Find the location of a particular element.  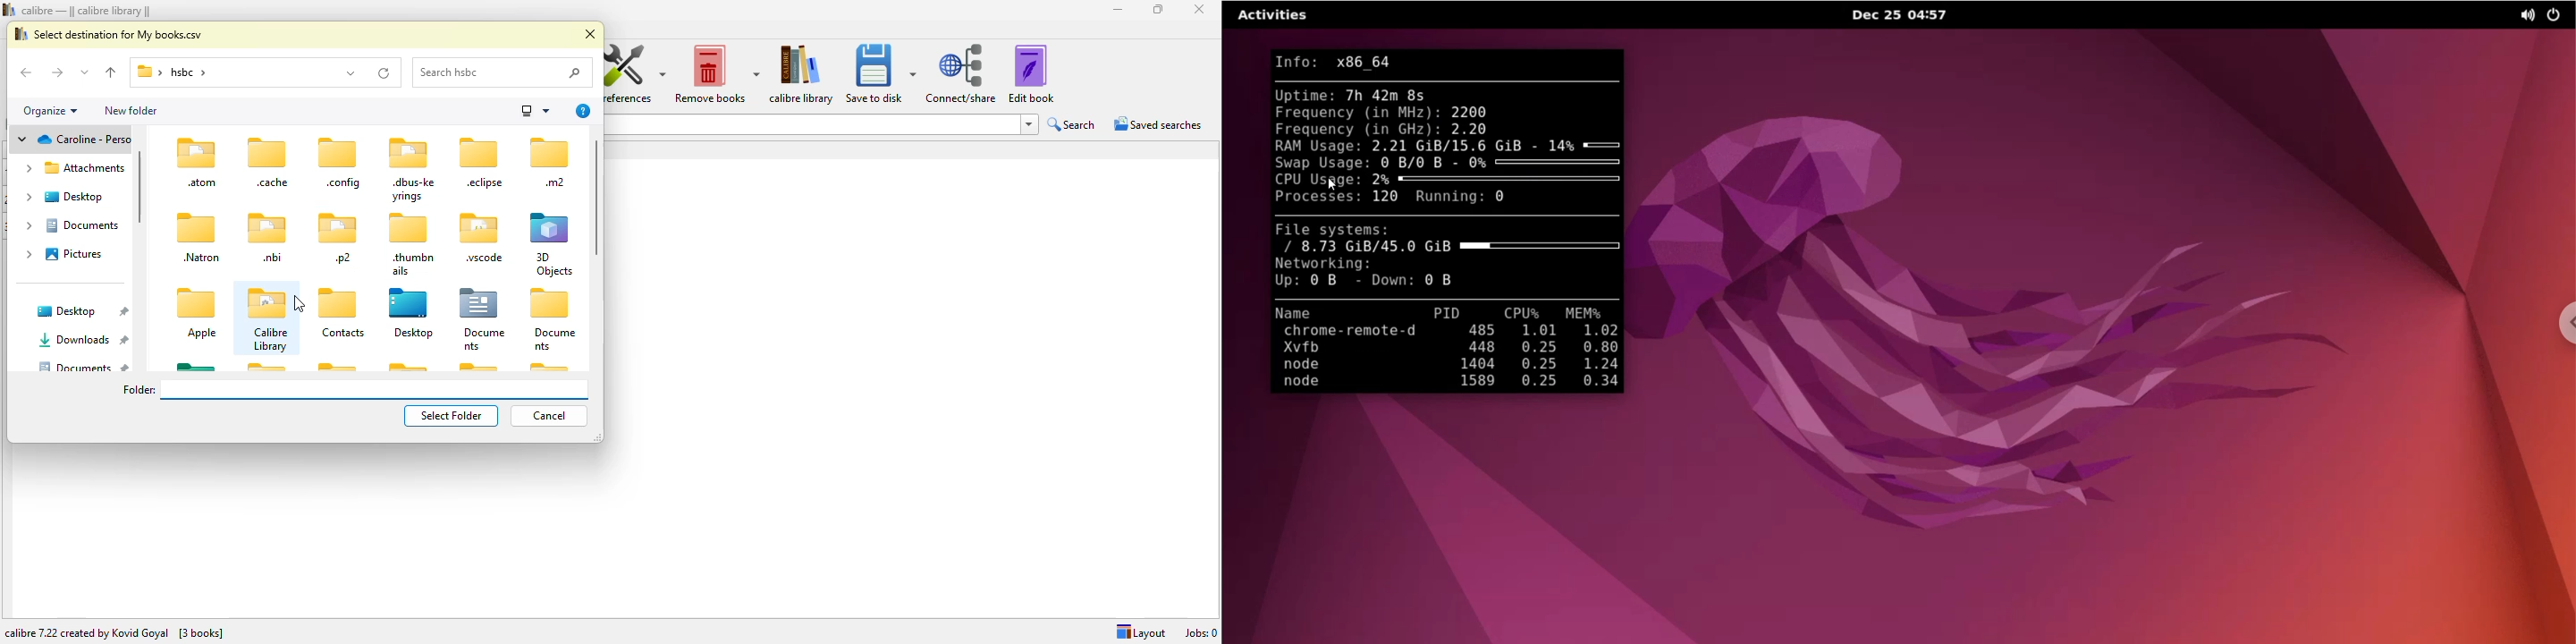

get help is located at coordinates (584, 111).